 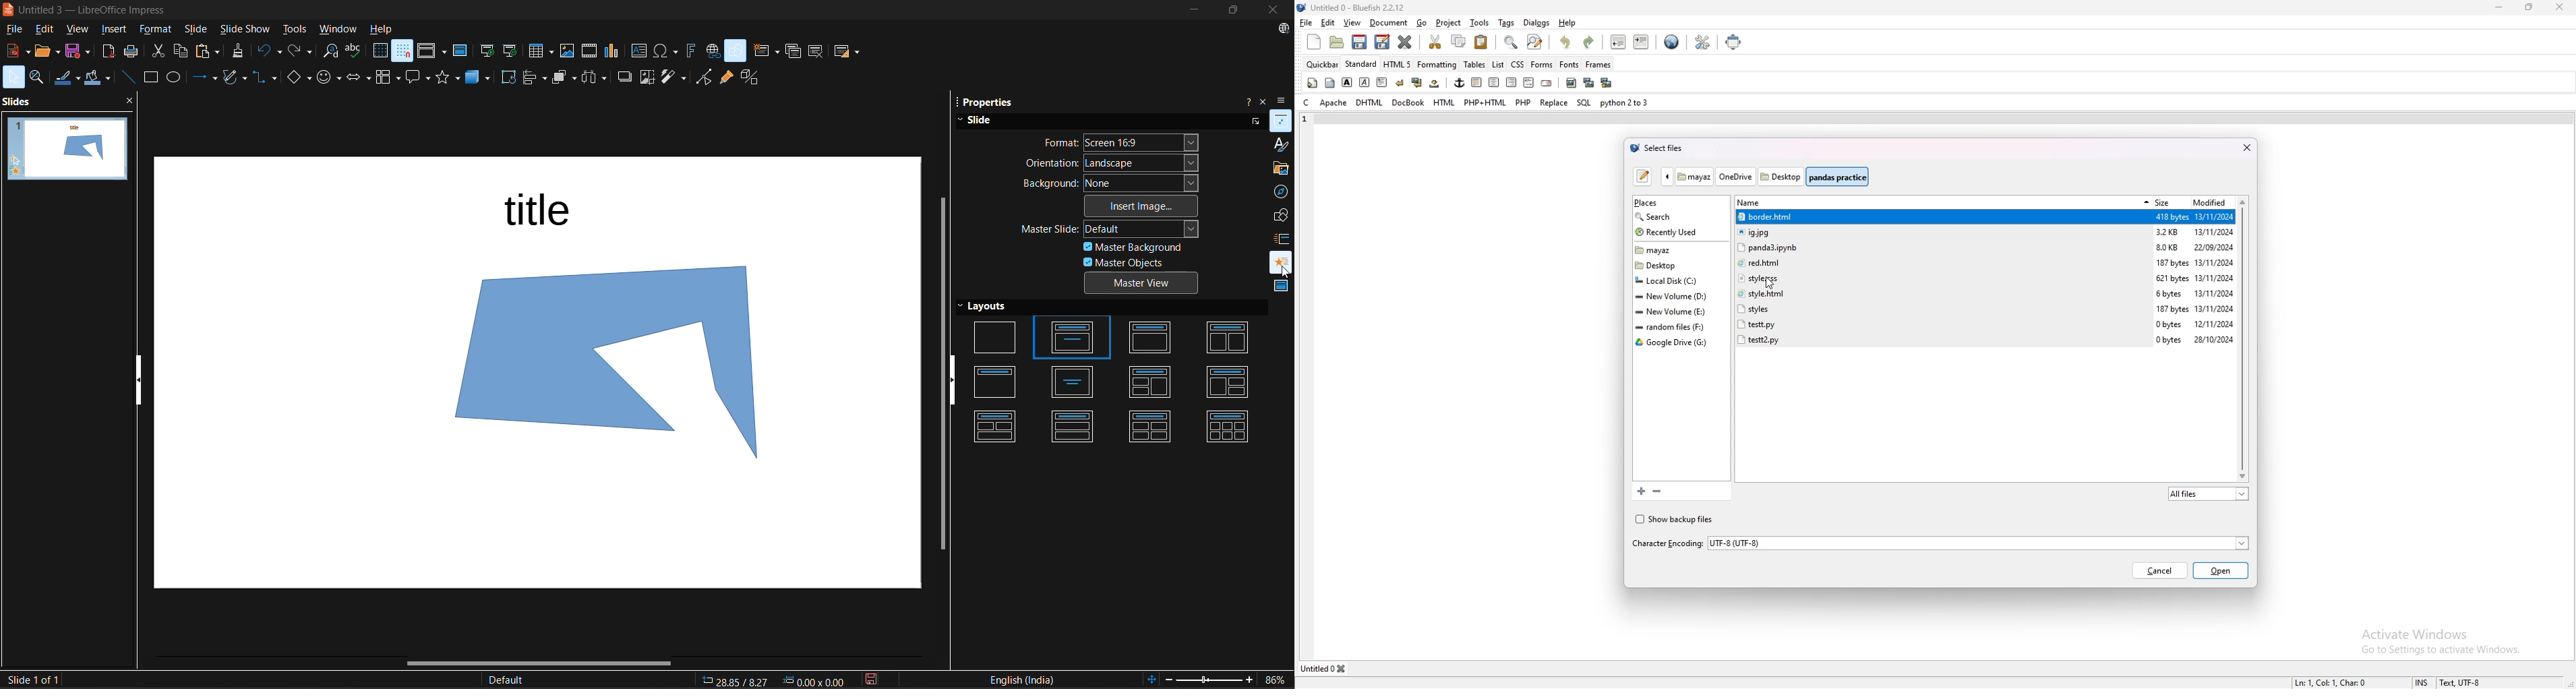 What do you see at coordinates (202, 78) in the screenshot?
I see `lines and arrows` at bounding box center [202, 78].